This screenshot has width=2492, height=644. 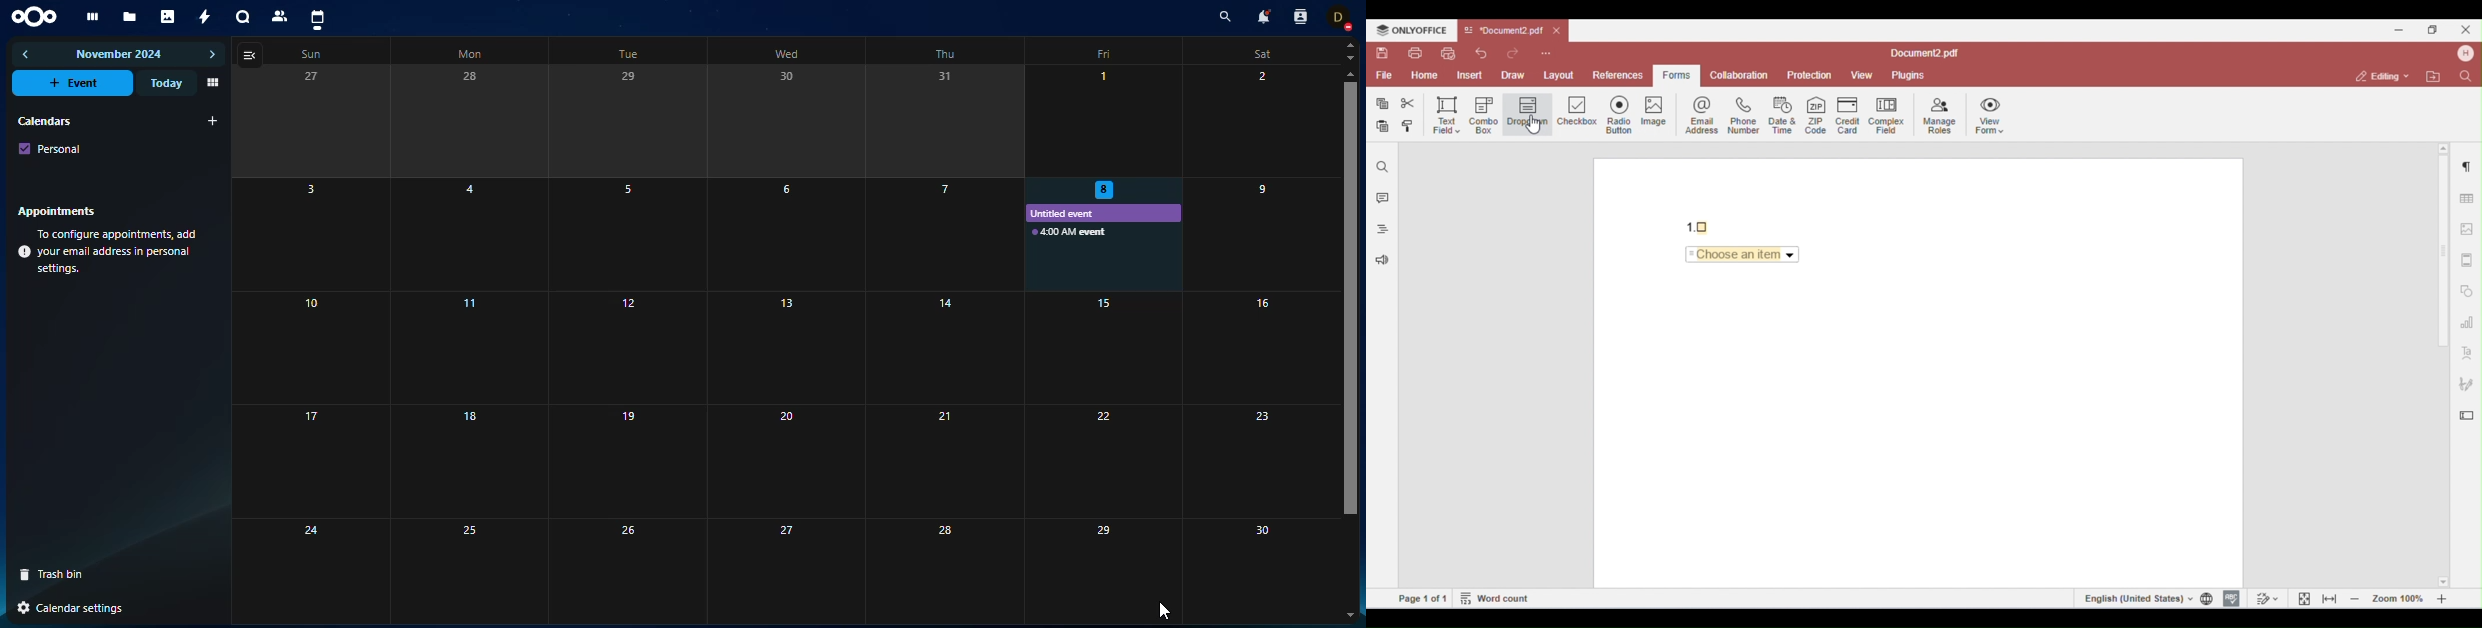 I want to click on nextcloud, so click(x=38, y=15).